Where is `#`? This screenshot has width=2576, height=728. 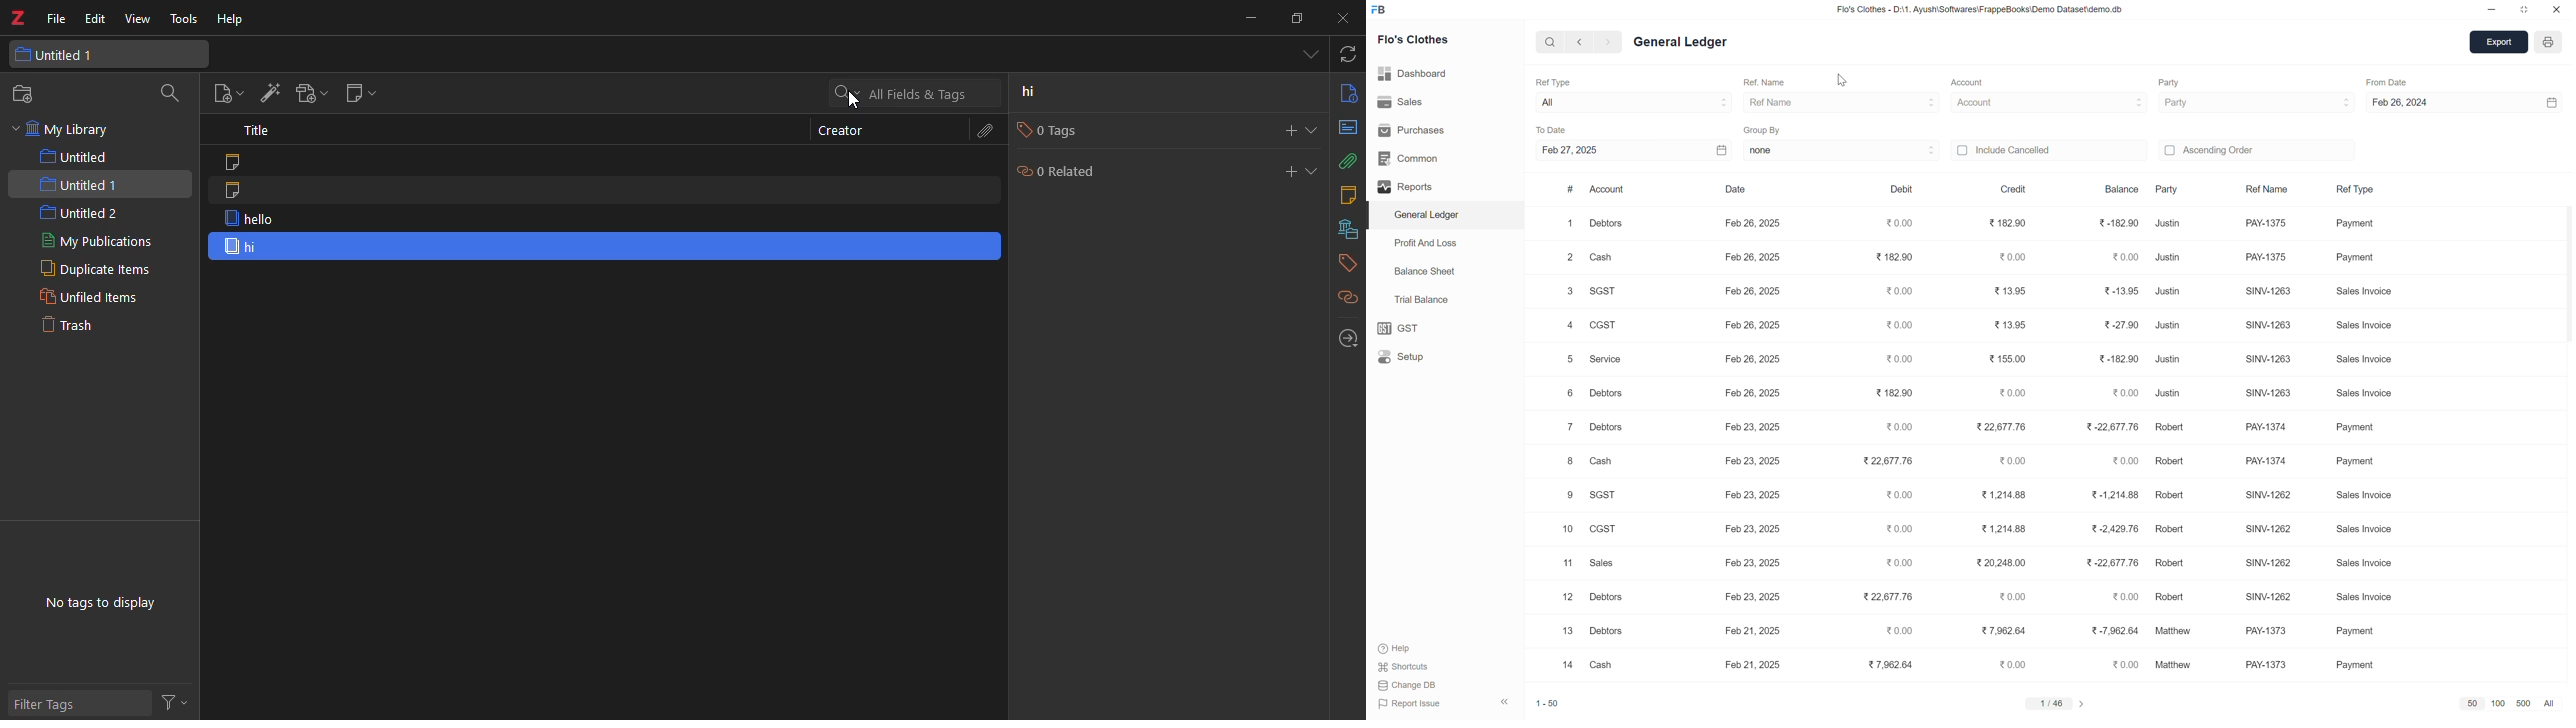
# is located at coordinates (1569, 190).